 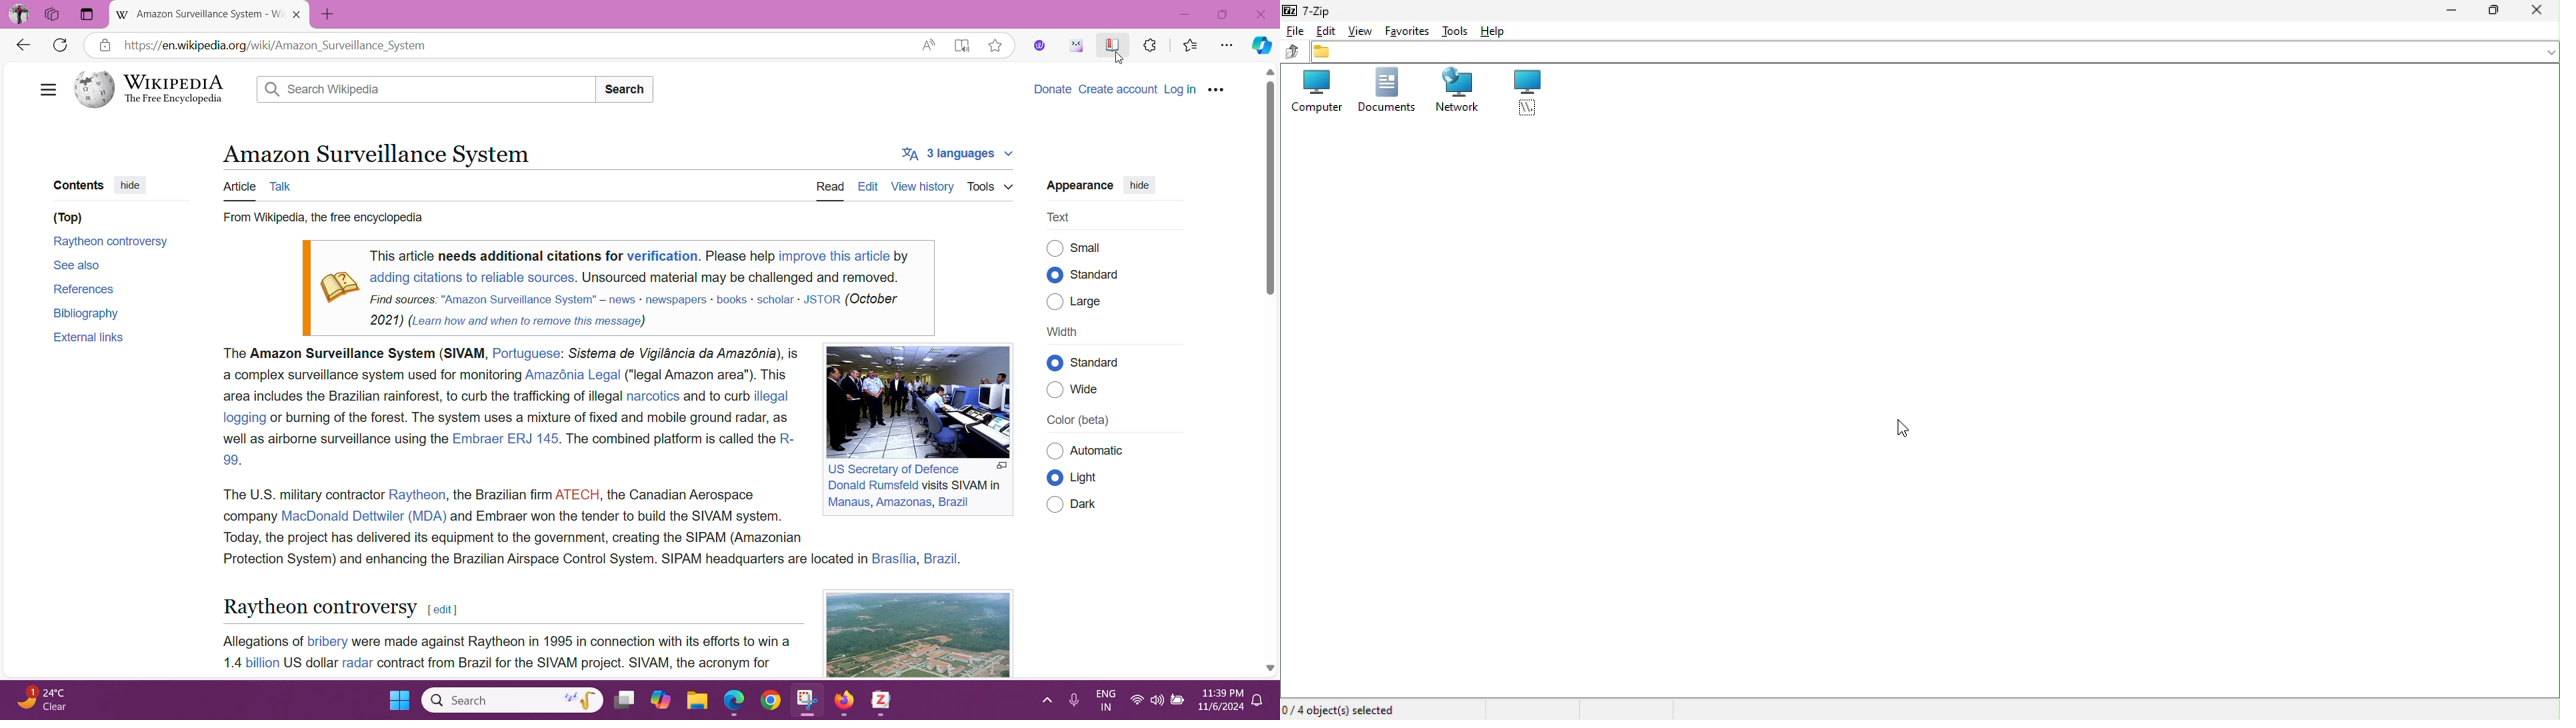 I want to click on image, so click(x=911, y=400).